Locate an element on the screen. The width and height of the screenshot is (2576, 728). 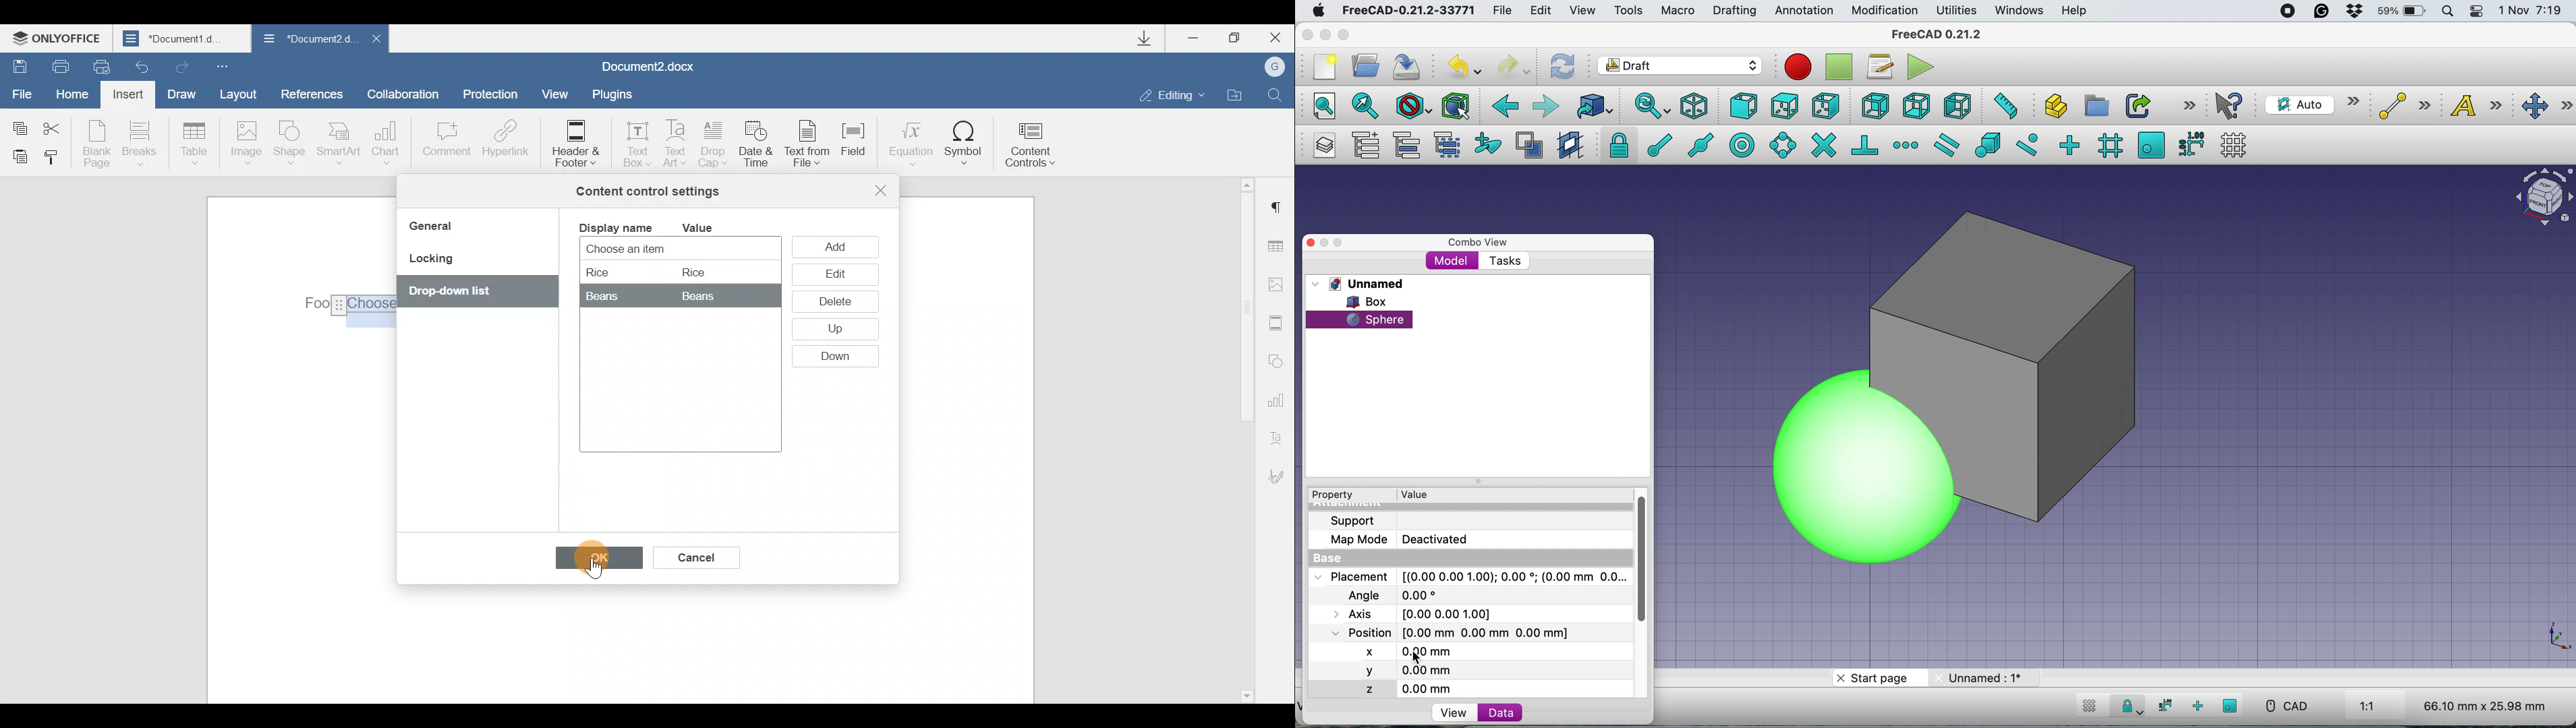
Table settings is located at coordinates (1280, 248).